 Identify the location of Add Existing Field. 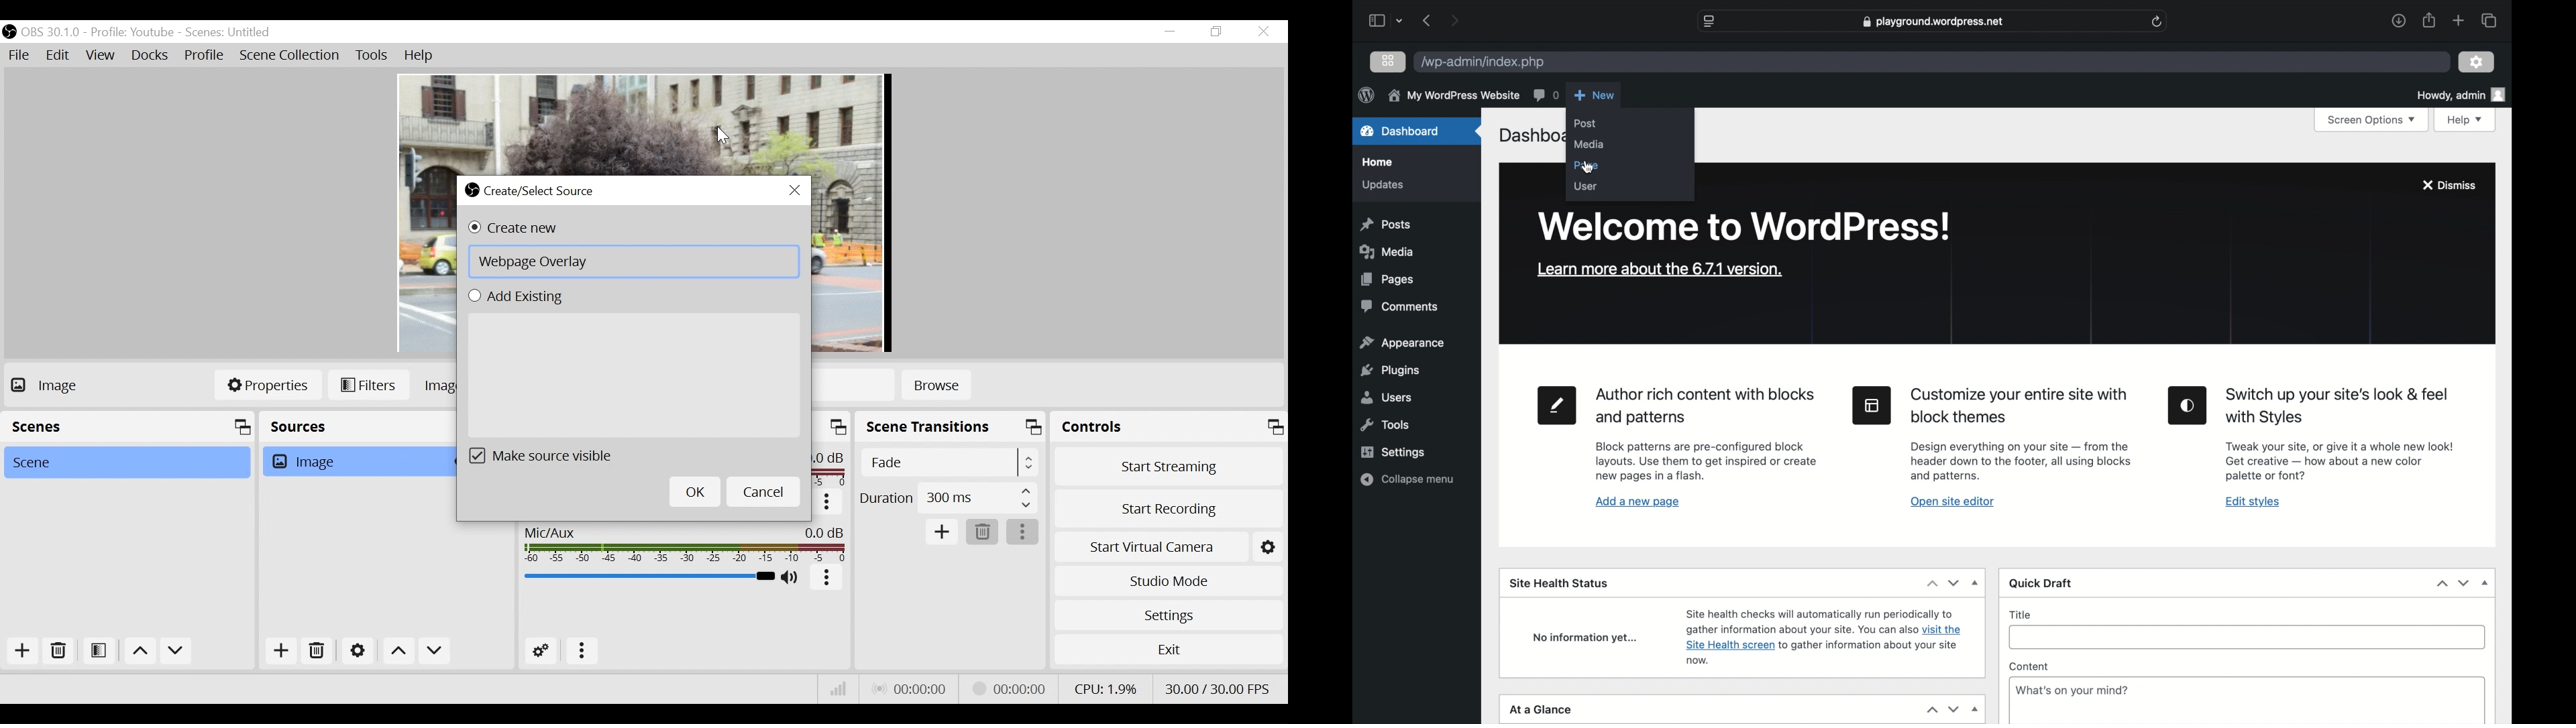
(637, 376).